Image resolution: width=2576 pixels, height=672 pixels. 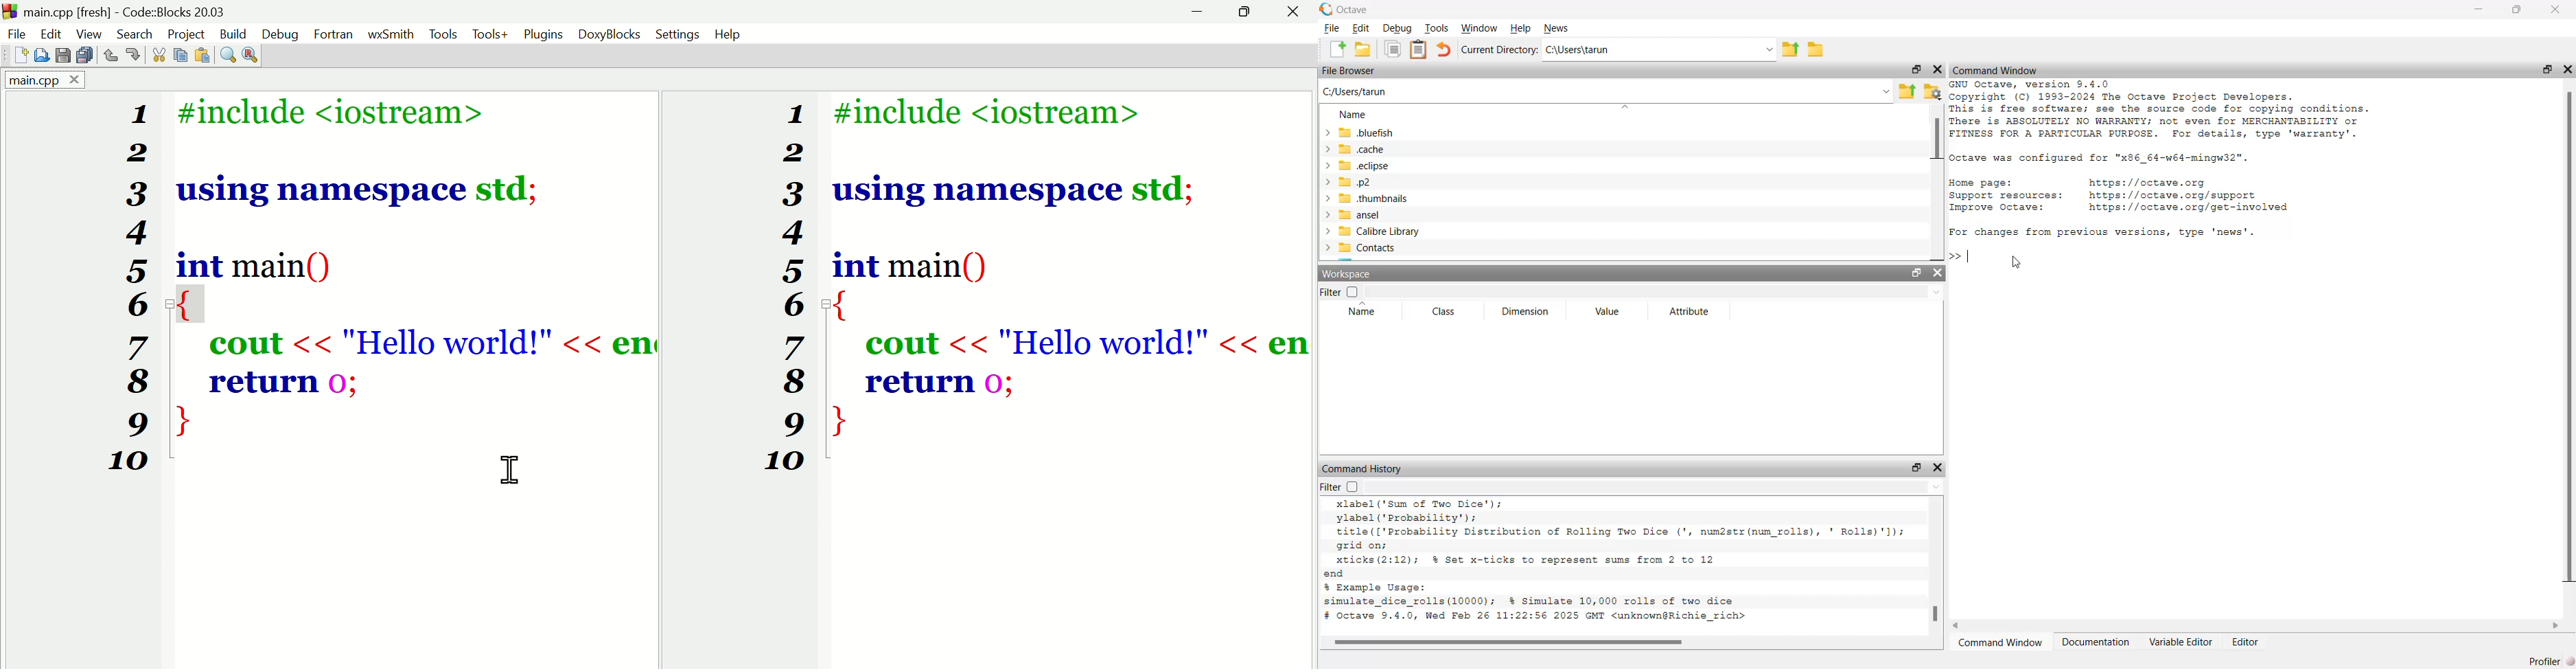 I want to click on settings, so click(x=679, y=34).